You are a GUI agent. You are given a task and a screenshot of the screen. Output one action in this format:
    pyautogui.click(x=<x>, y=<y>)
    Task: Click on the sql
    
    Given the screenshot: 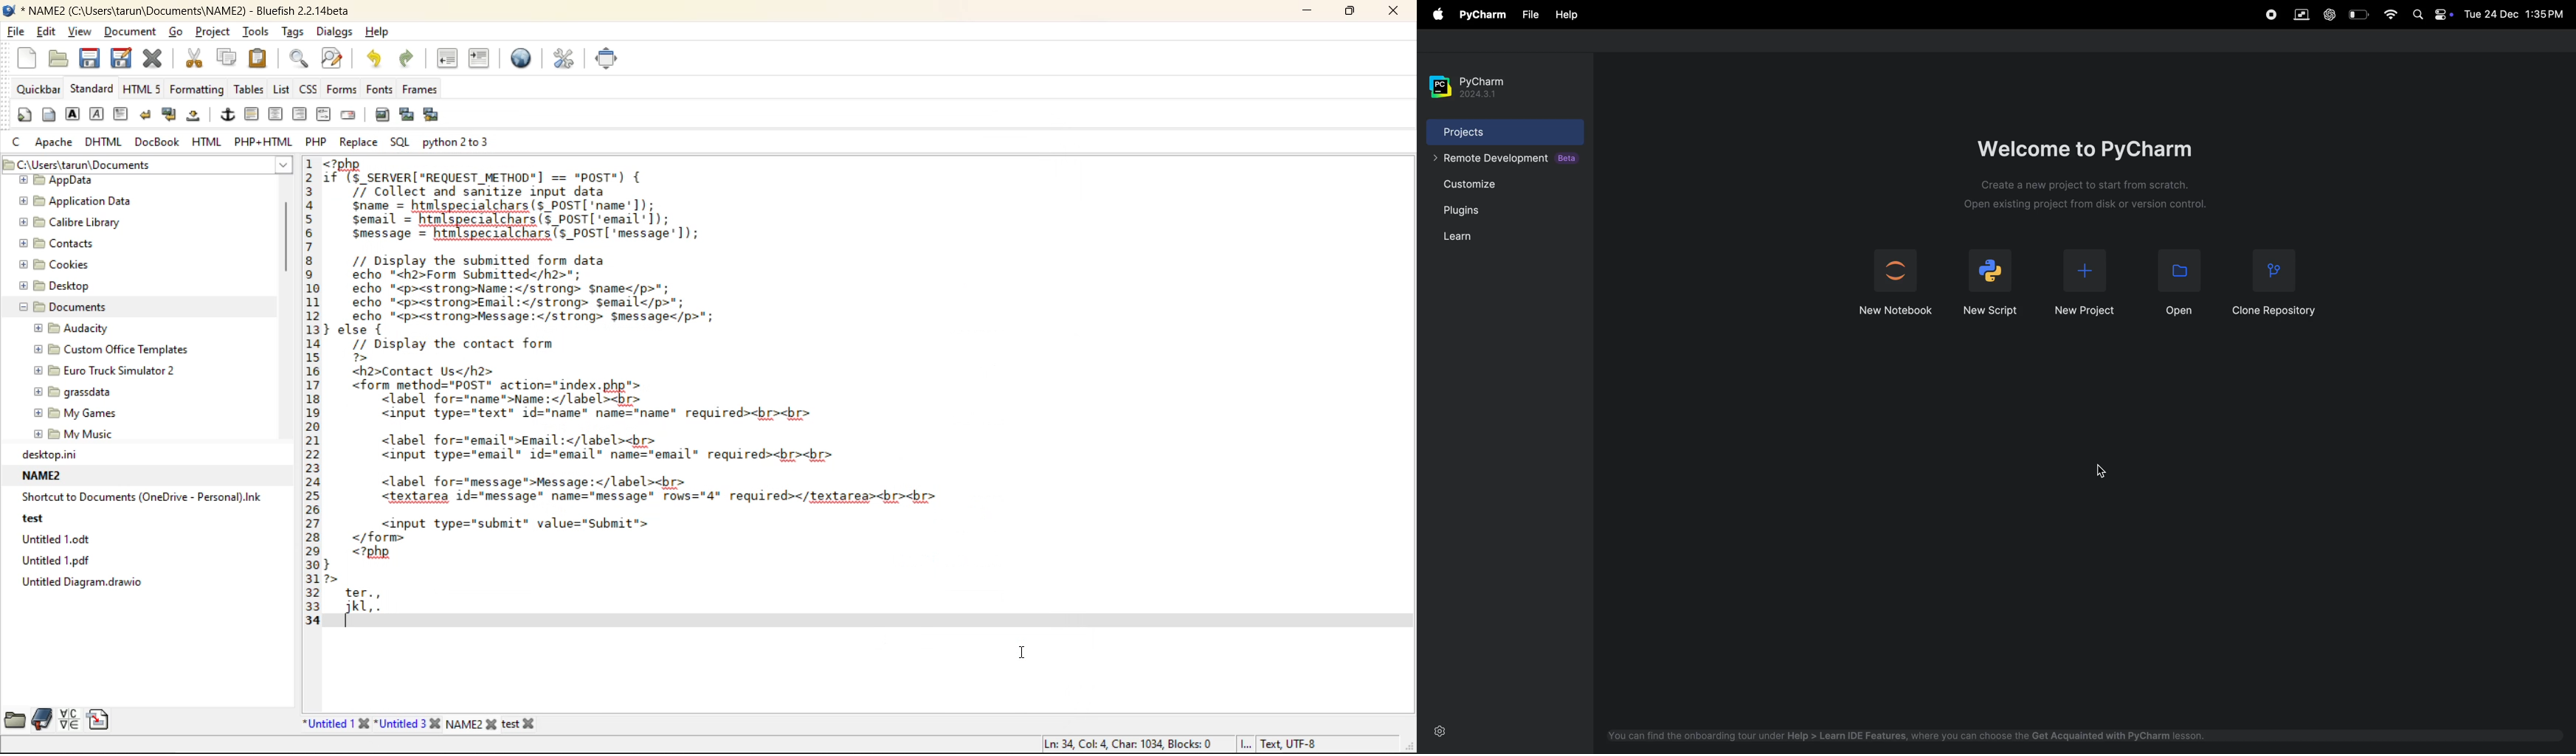 What is the action you would take?
    pyautogui.click(x=401, y=142)
    